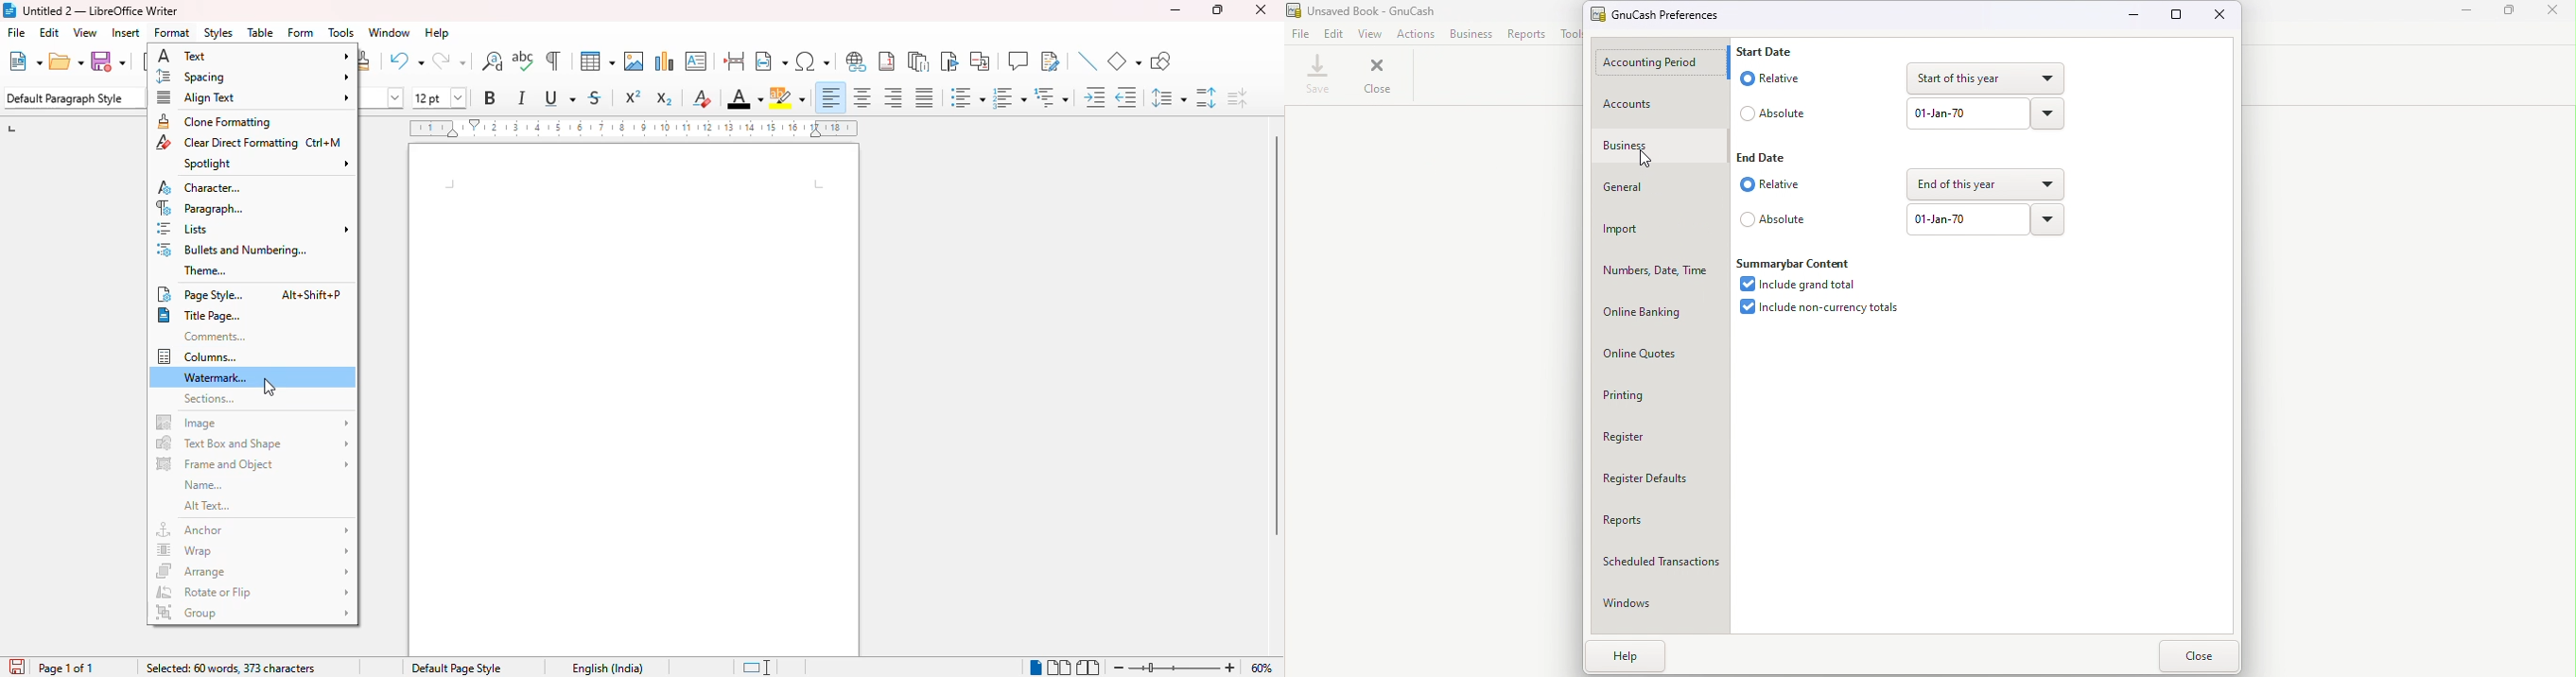 The width and height of the screenshot is (2576, 700). I want to click on text, so click(255, 55).